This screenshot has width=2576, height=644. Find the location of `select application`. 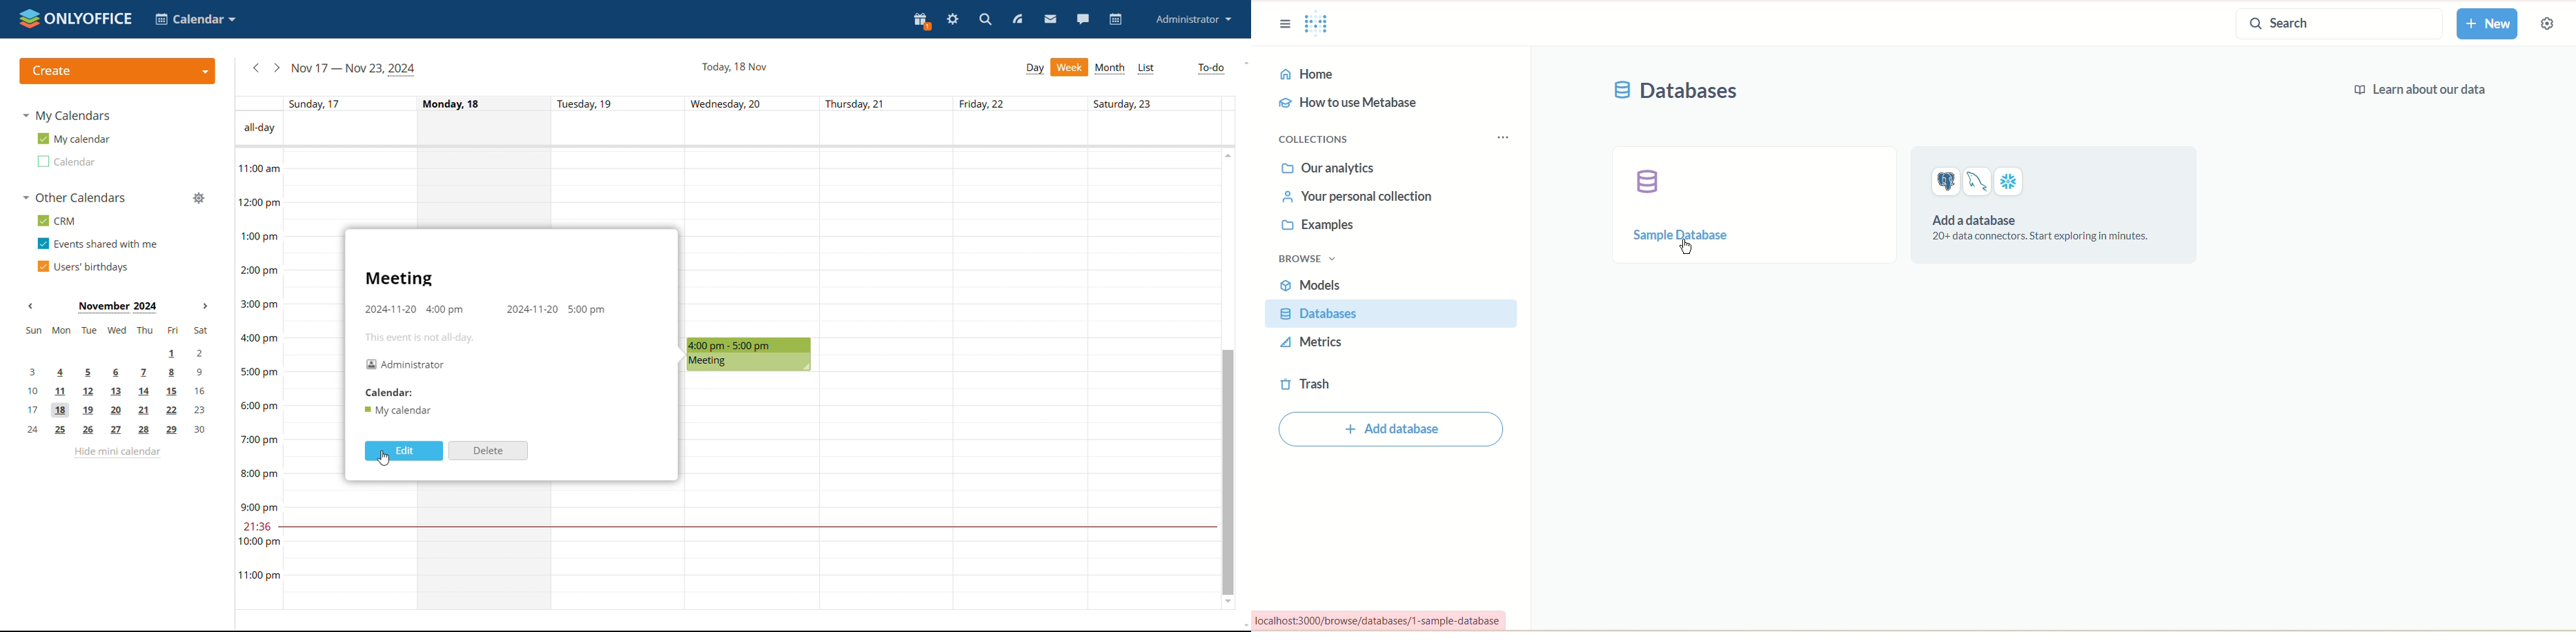

select application is located at coordinates (195, 19).